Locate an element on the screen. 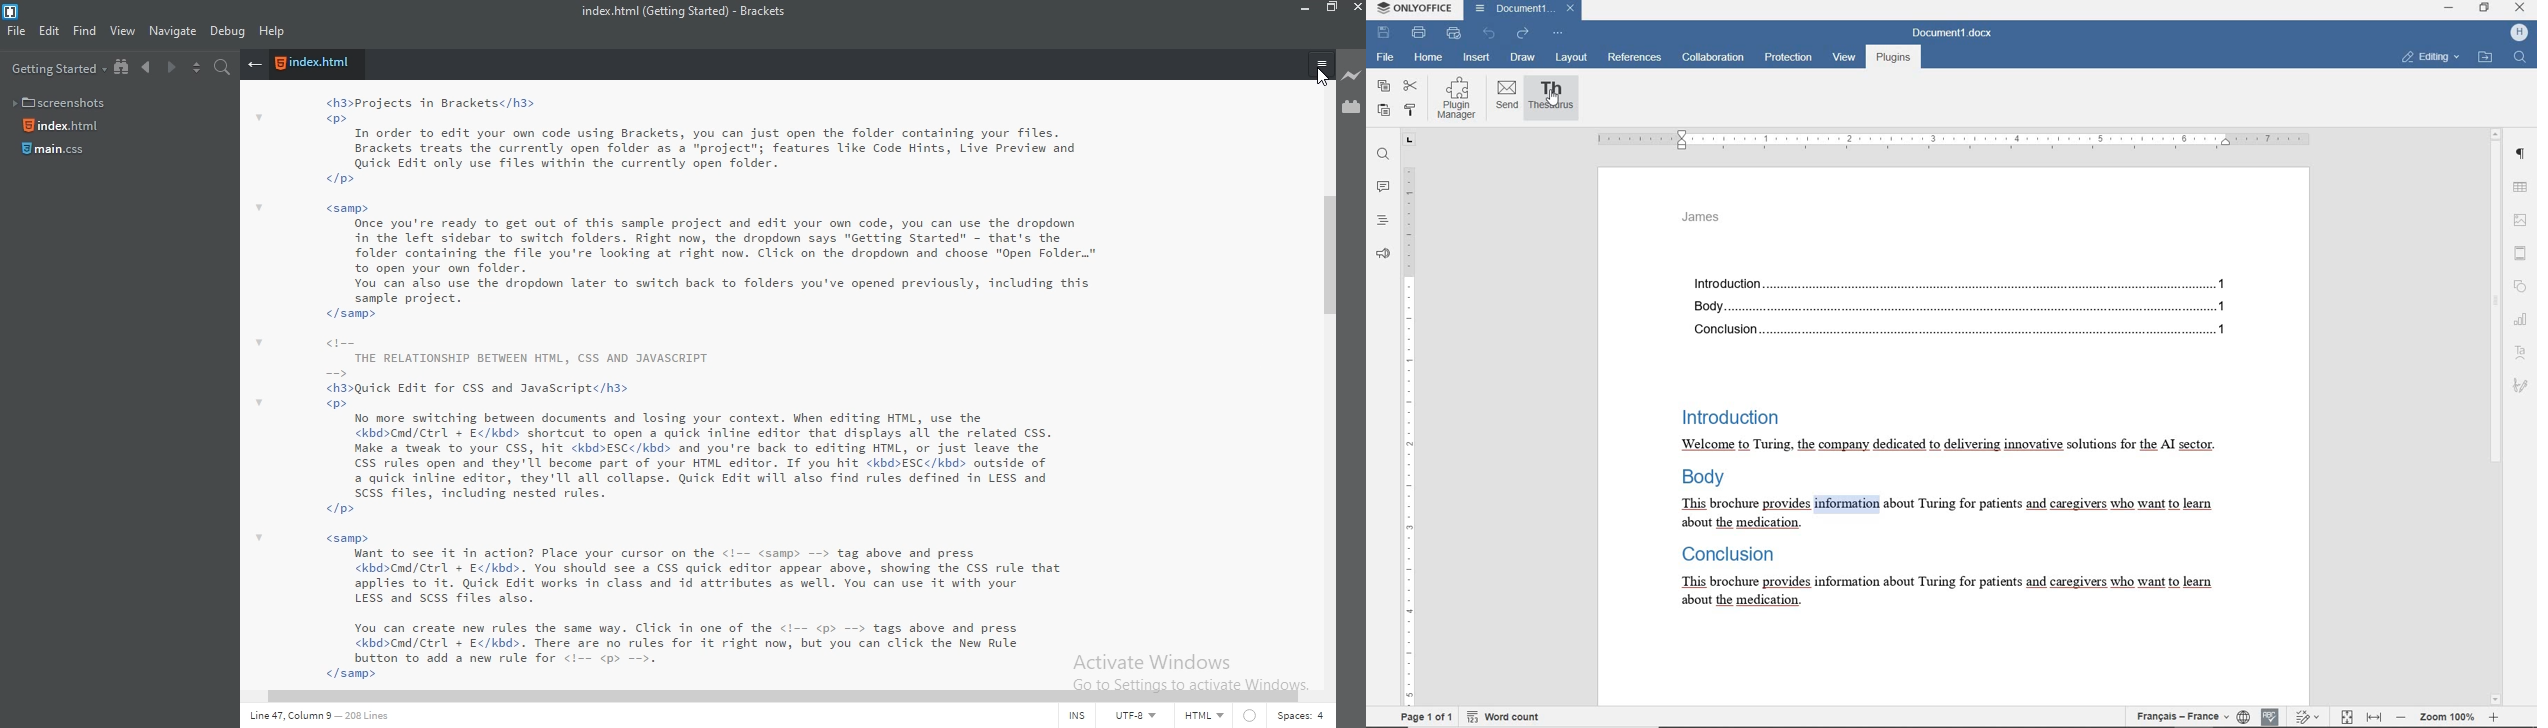 The image size is (2548, 728). DOCUMENT NAME is located at coordinates (1958, 33).